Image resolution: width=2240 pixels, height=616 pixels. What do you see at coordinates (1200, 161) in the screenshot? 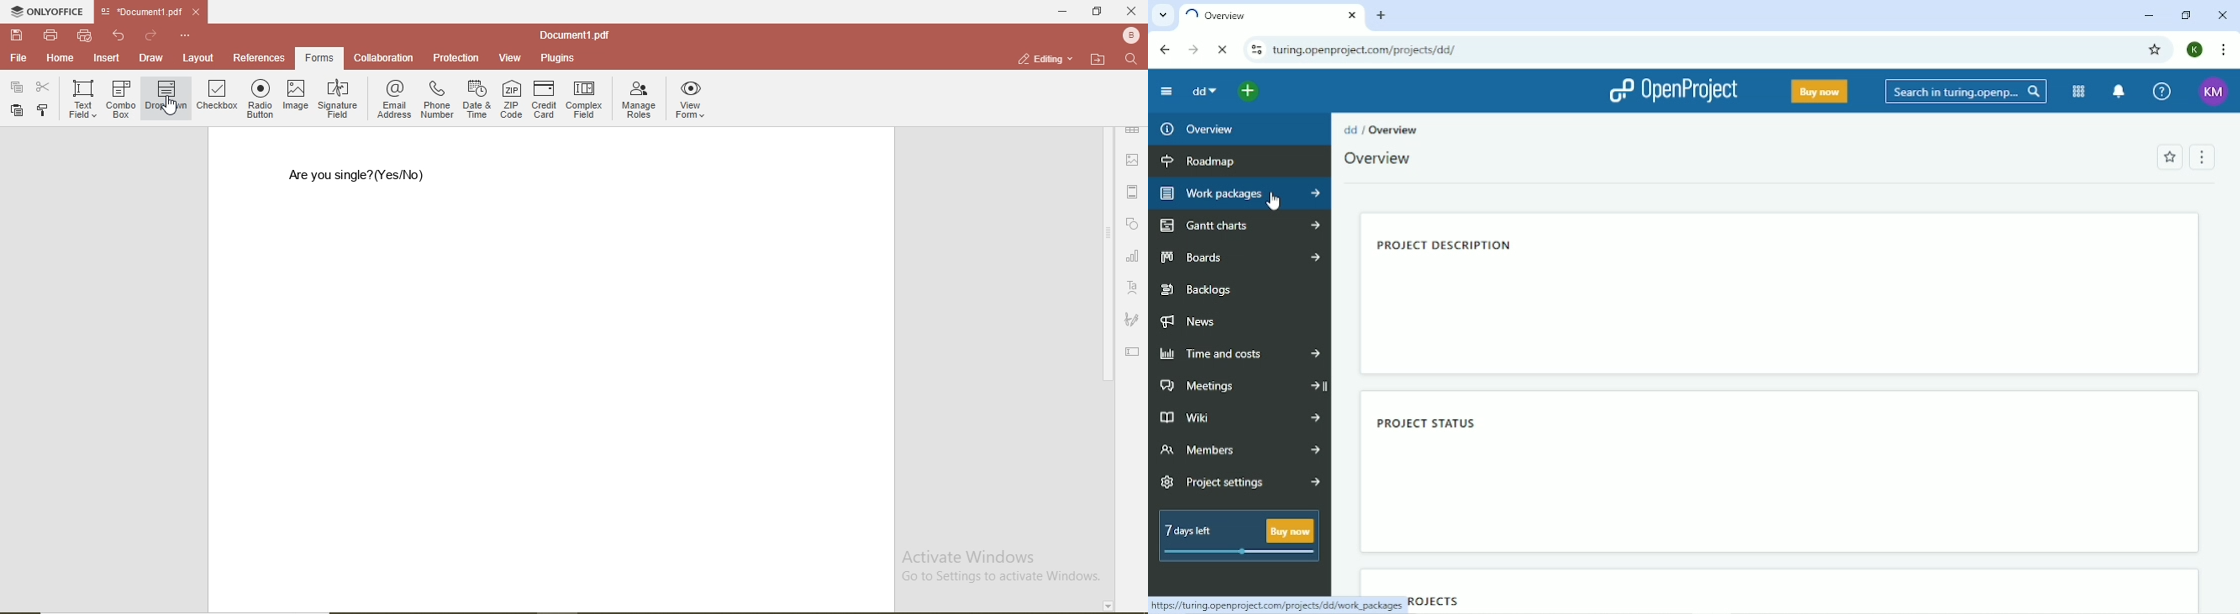
I see `Roadmap` at bounding box center [1200, 161].